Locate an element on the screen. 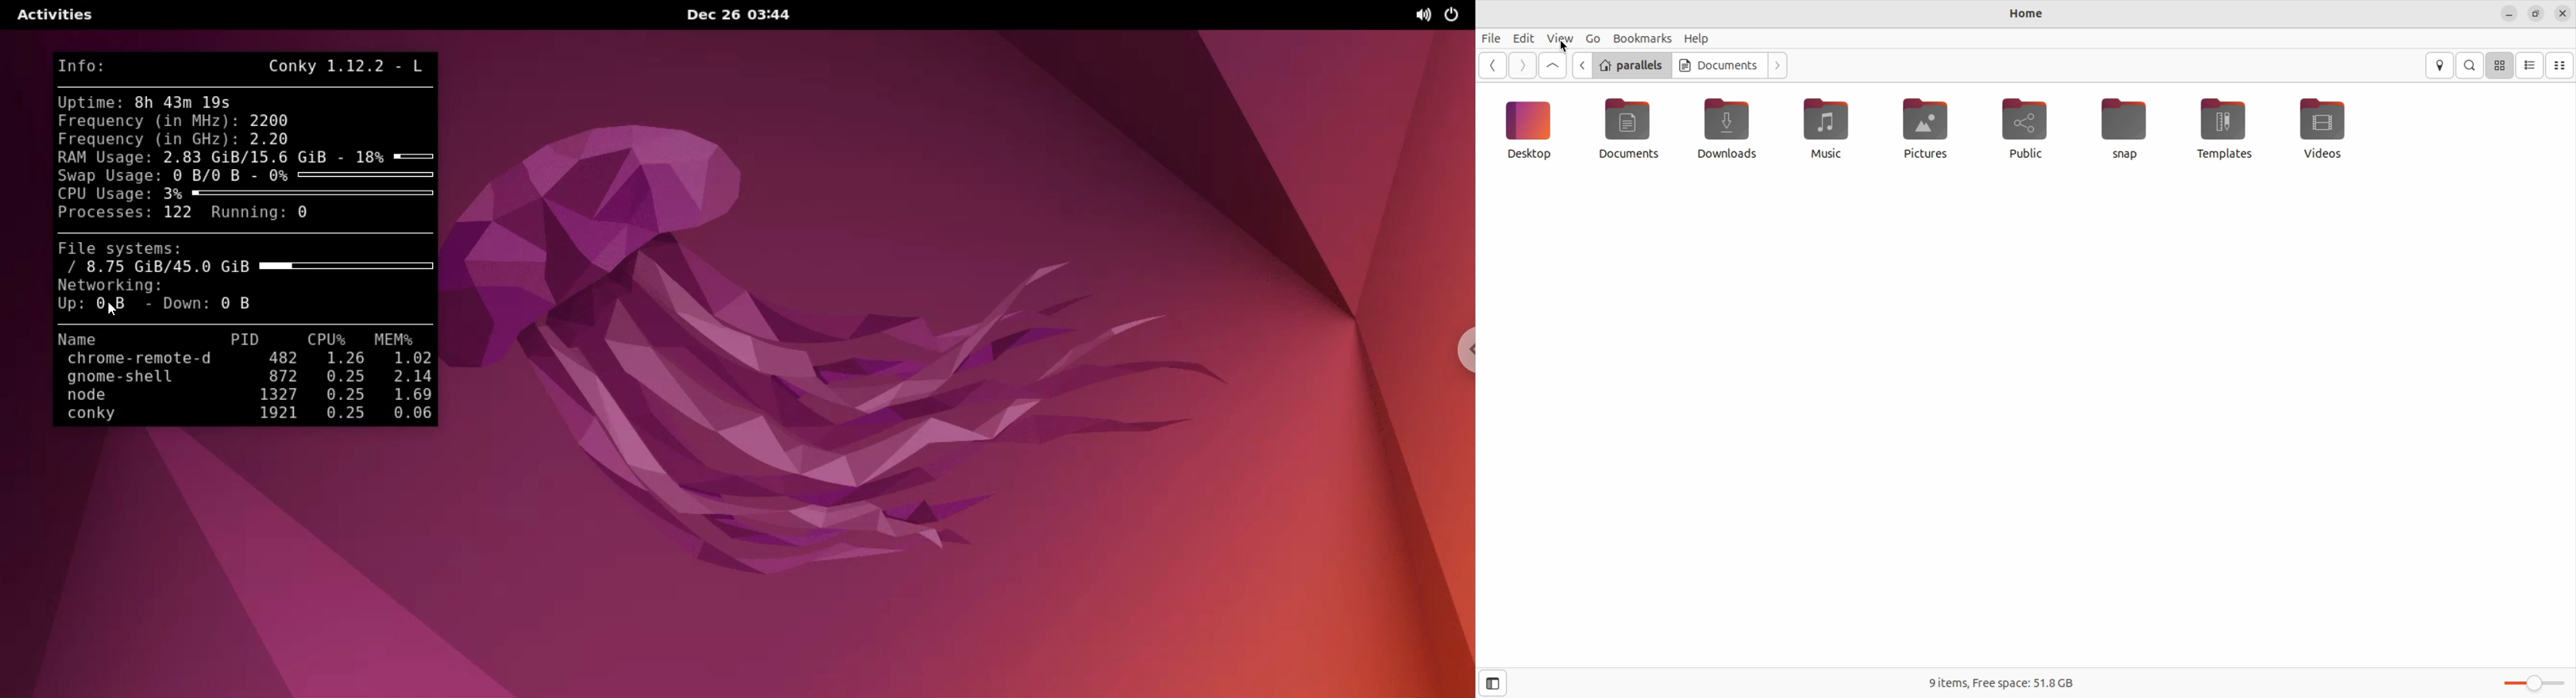 The height and width of the screenshot is (700, 2576). 18% is located at coordinates (396, 157).